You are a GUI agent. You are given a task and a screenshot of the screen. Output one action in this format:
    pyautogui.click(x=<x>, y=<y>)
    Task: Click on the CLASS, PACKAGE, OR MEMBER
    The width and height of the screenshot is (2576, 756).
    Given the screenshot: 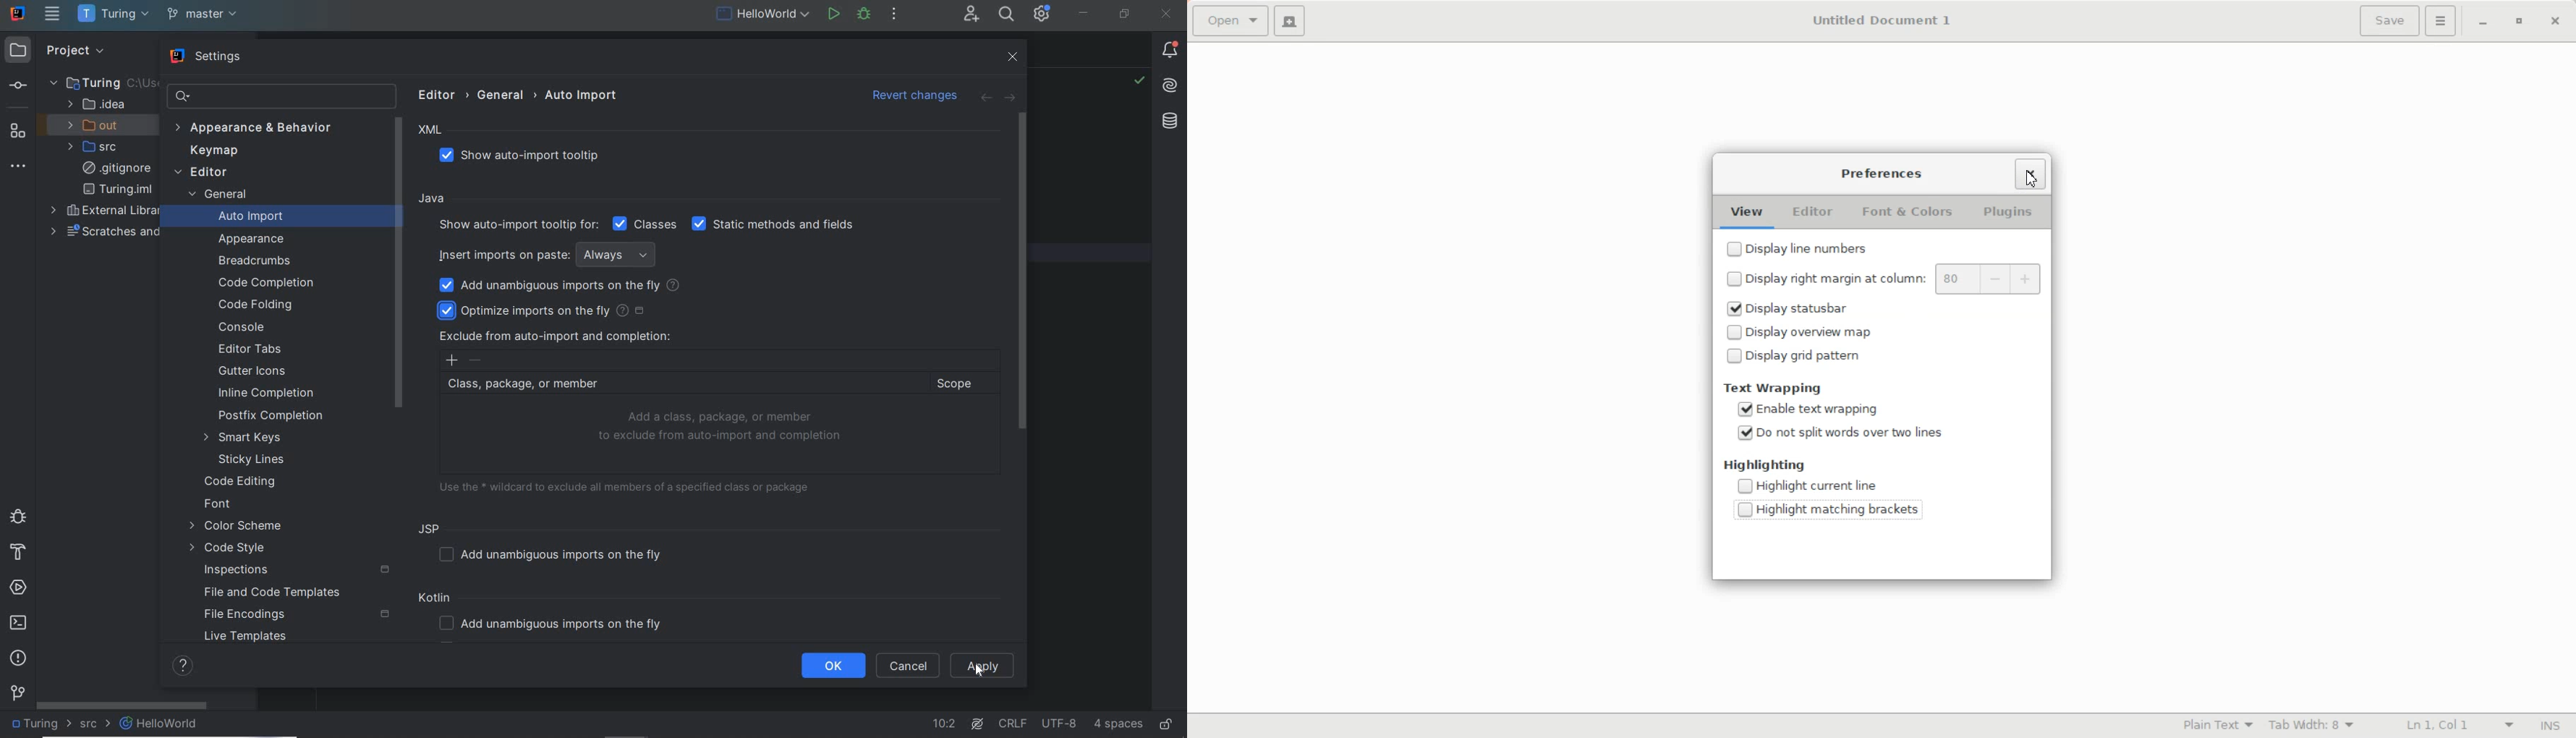 What is the action you would take?
    pyautogui.click(x=681, y=385)
    